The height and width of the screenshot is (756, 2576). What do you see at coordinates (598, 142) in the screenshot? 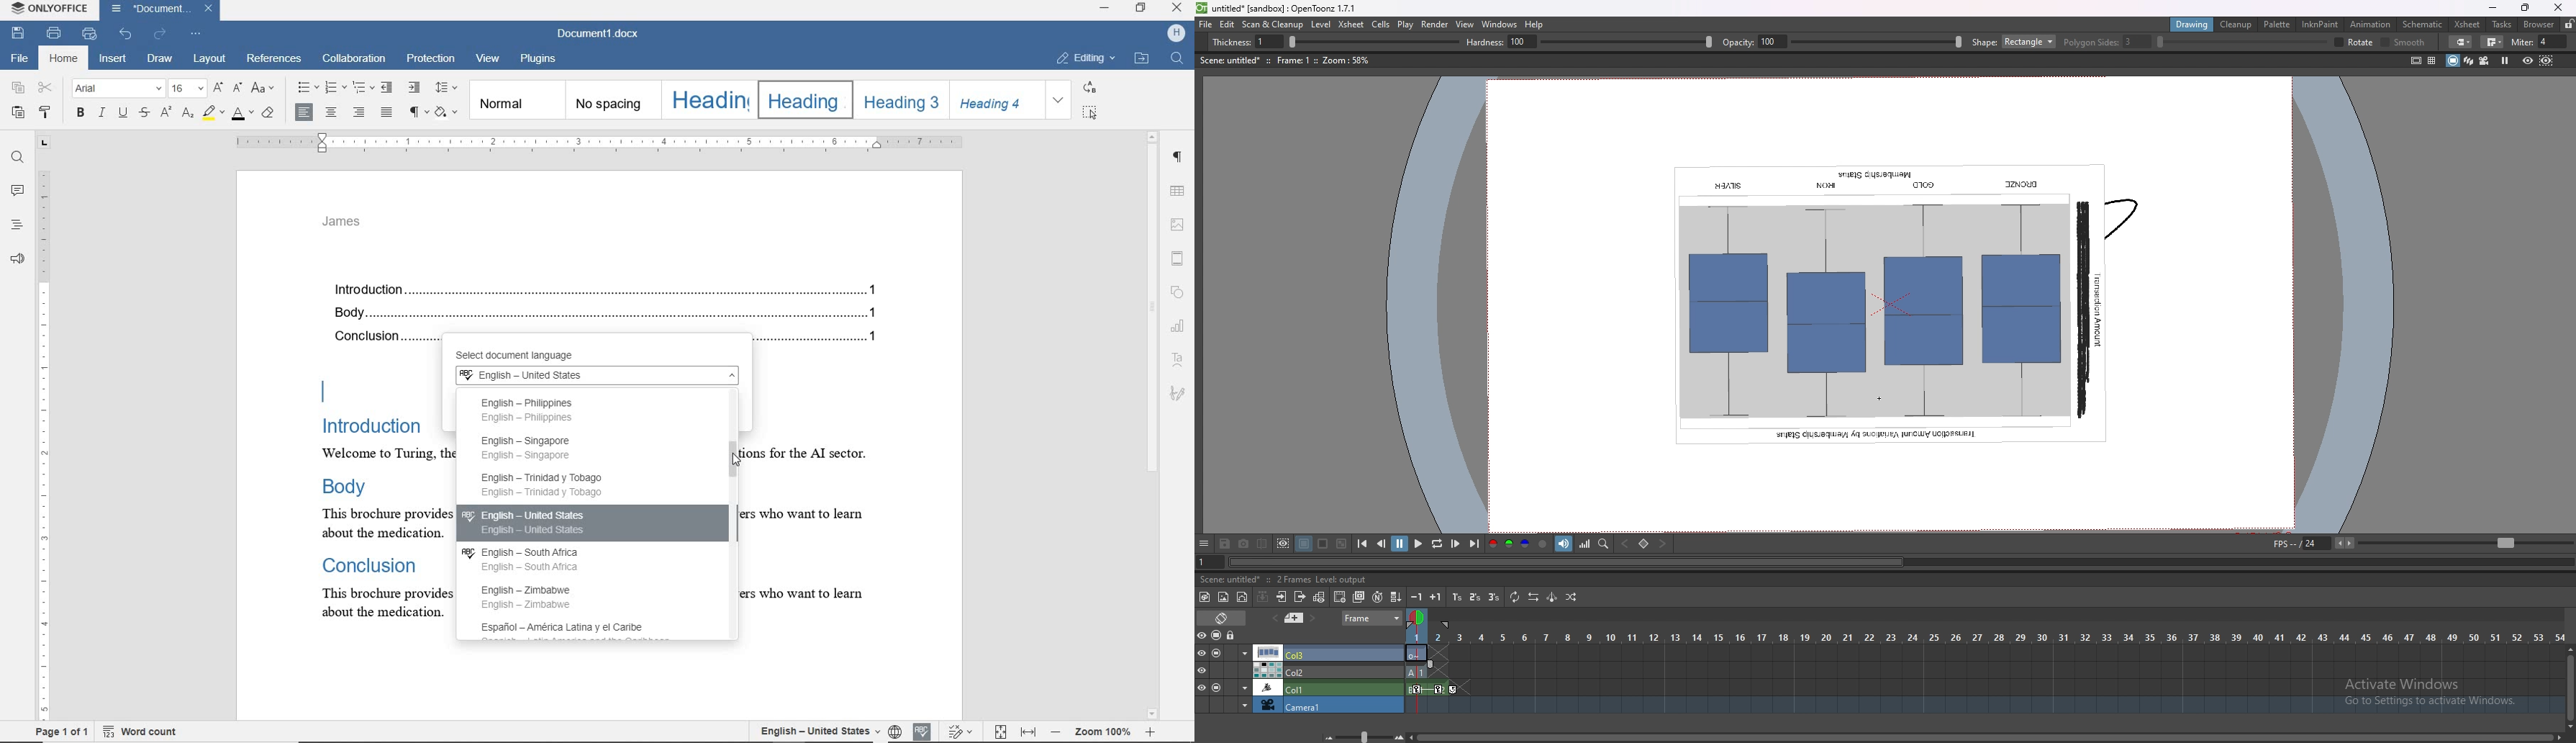
I see `ruler` at bounding box center [598, 142].